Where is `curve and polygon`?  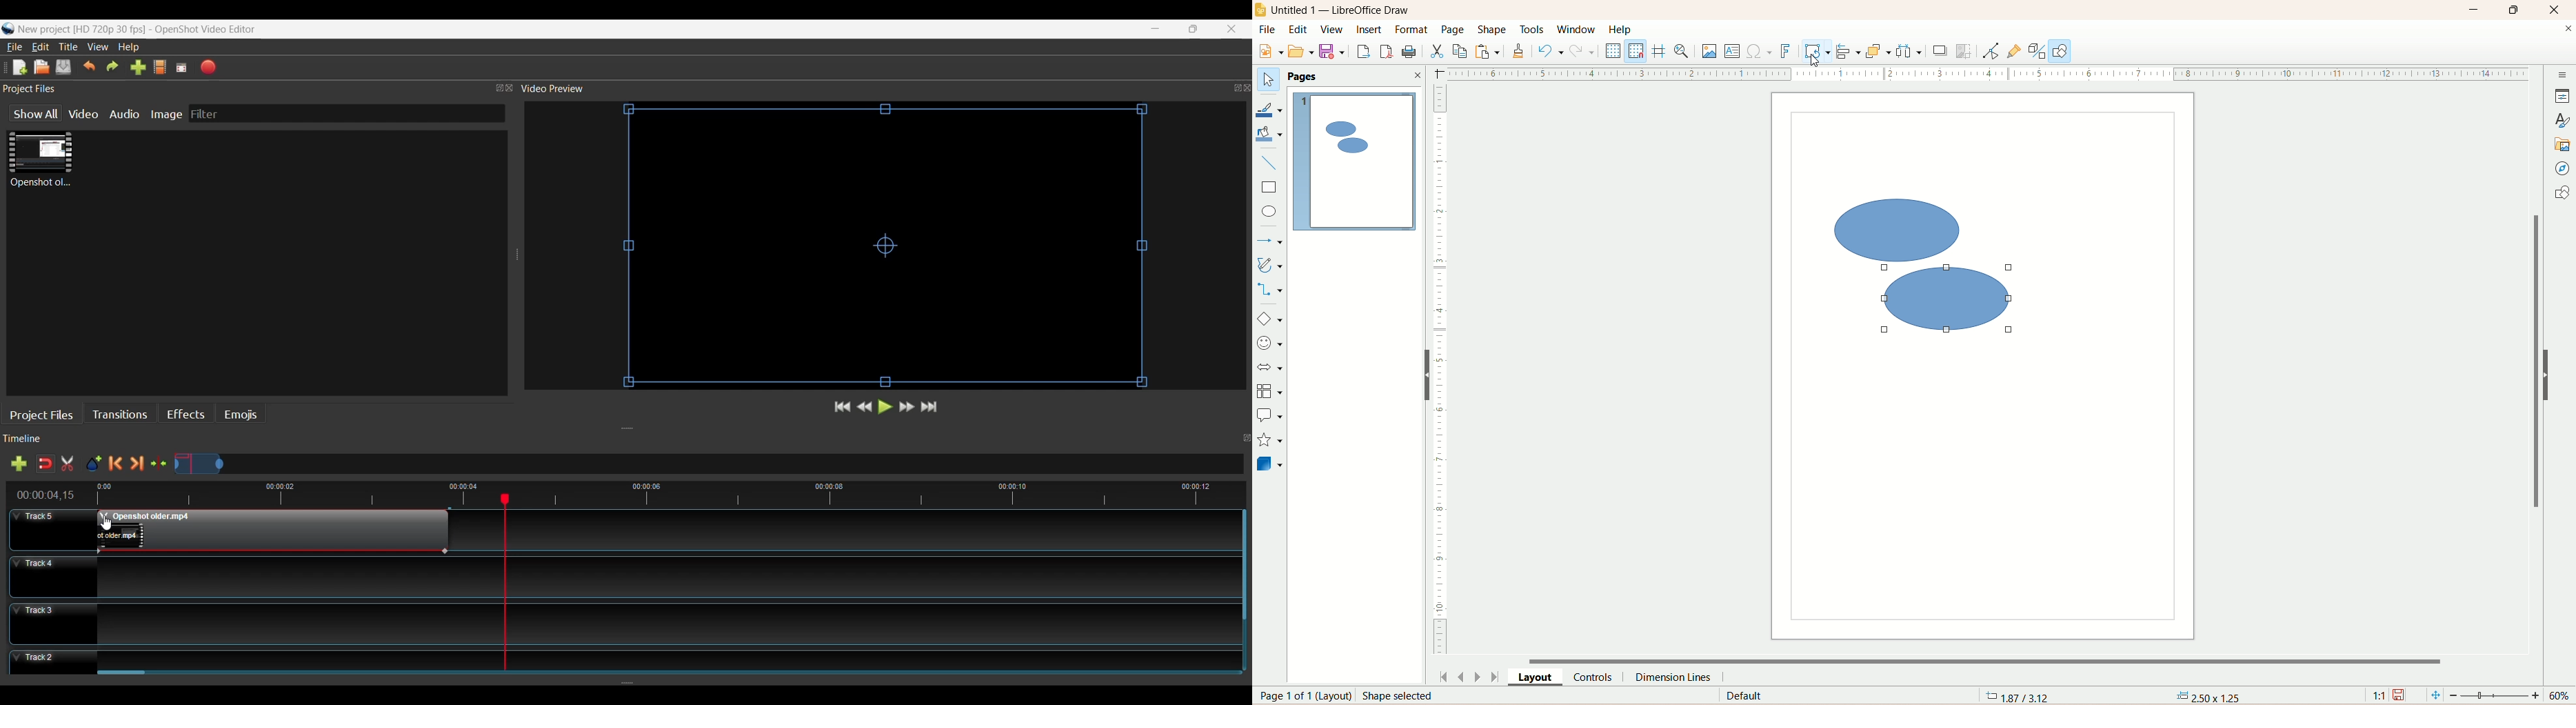 curve and polygon is located at coordinates (1269, 265).